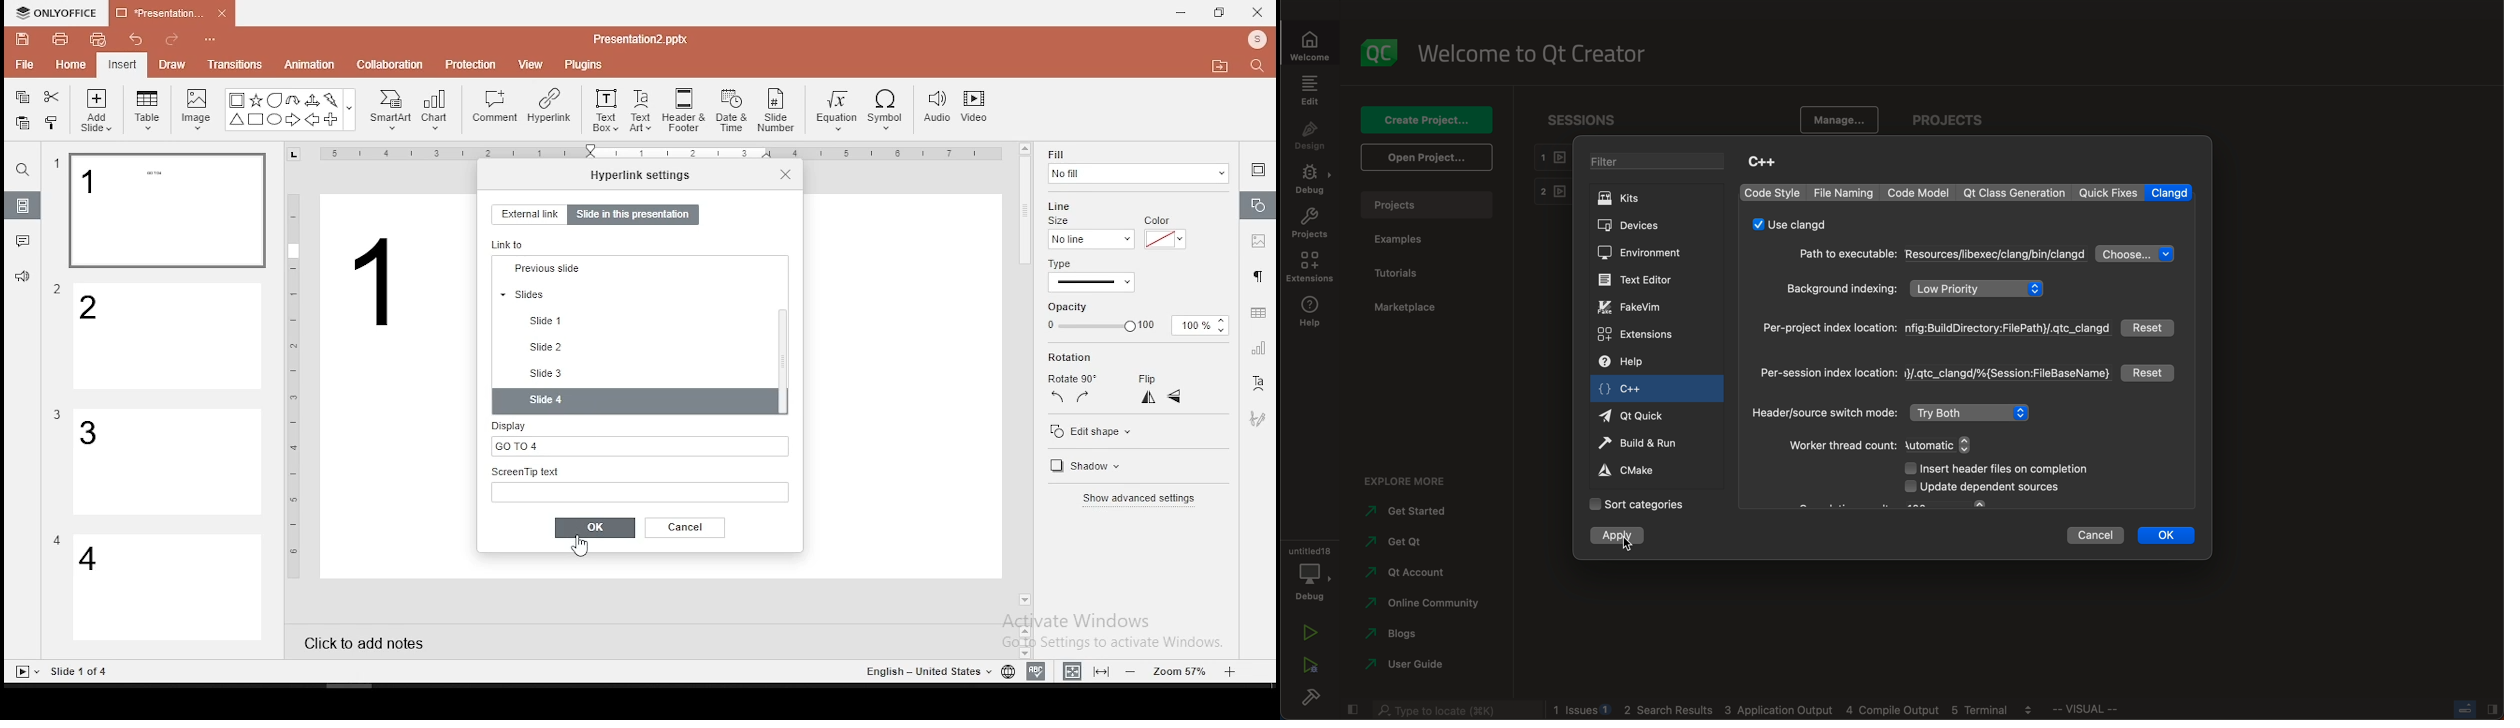  Describe the element at coordinates (1644, 200) in the screenshot. I see `KITS` at that location.